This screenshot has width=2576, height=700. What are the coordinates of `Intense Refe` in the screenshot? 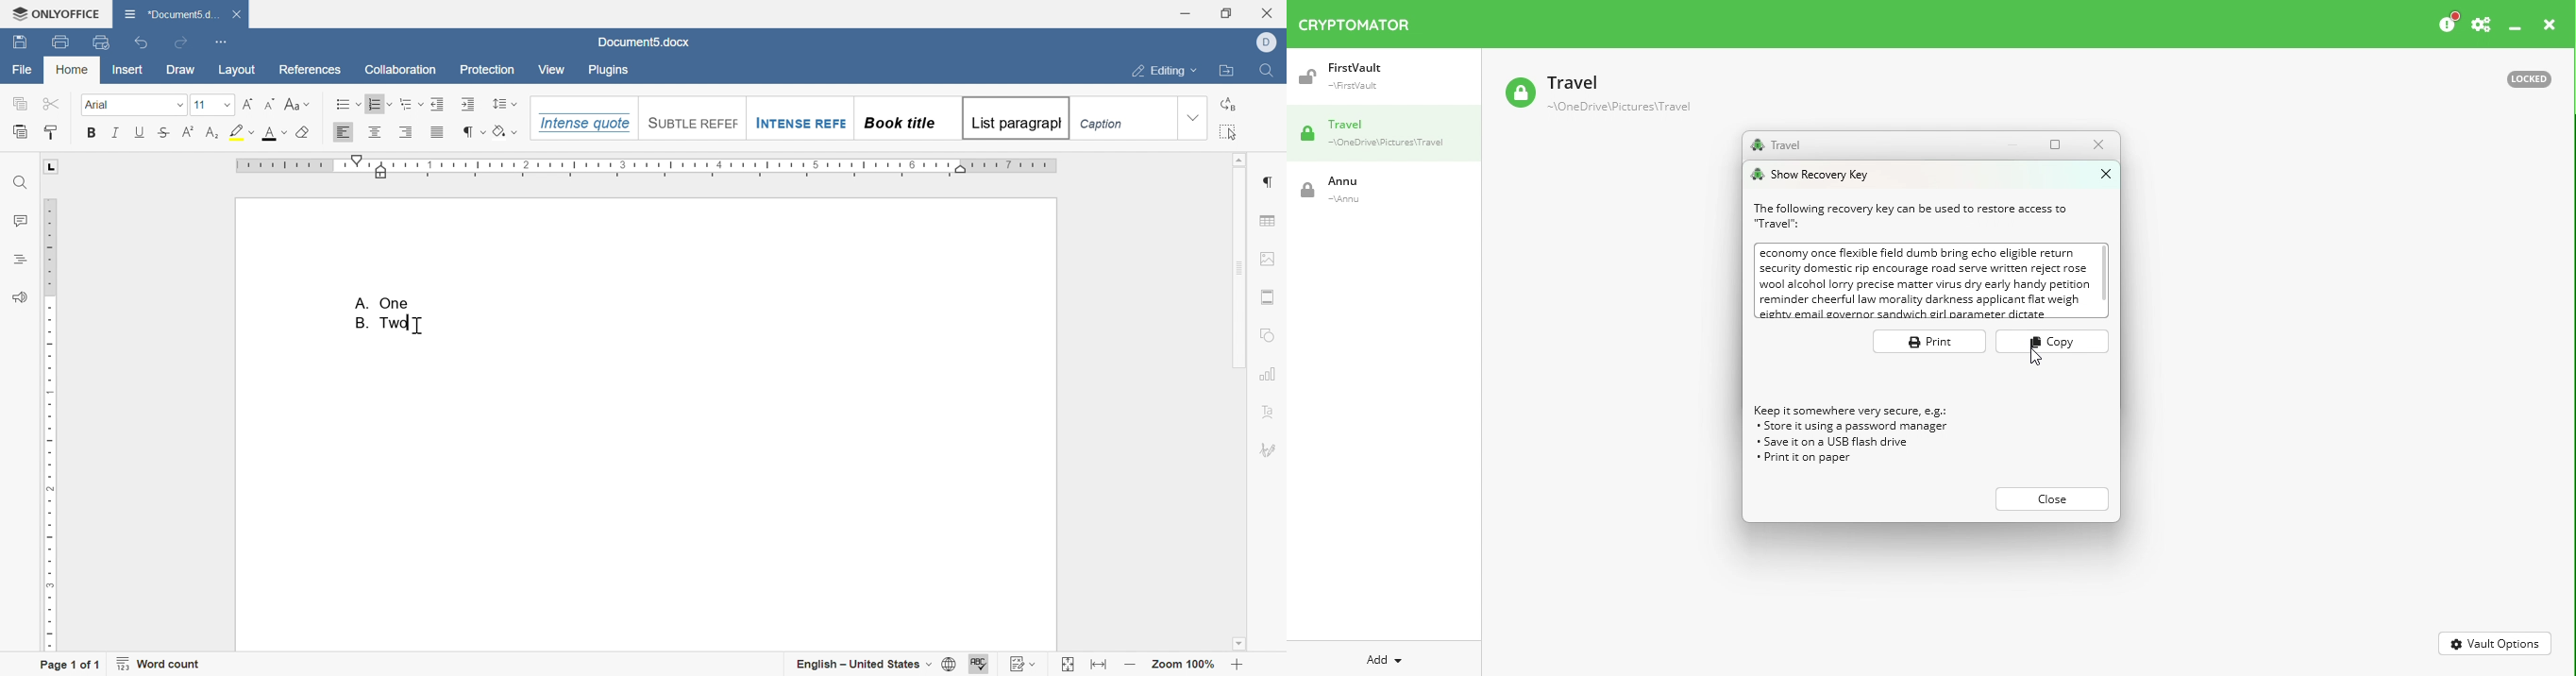 It's located at (799, 125).